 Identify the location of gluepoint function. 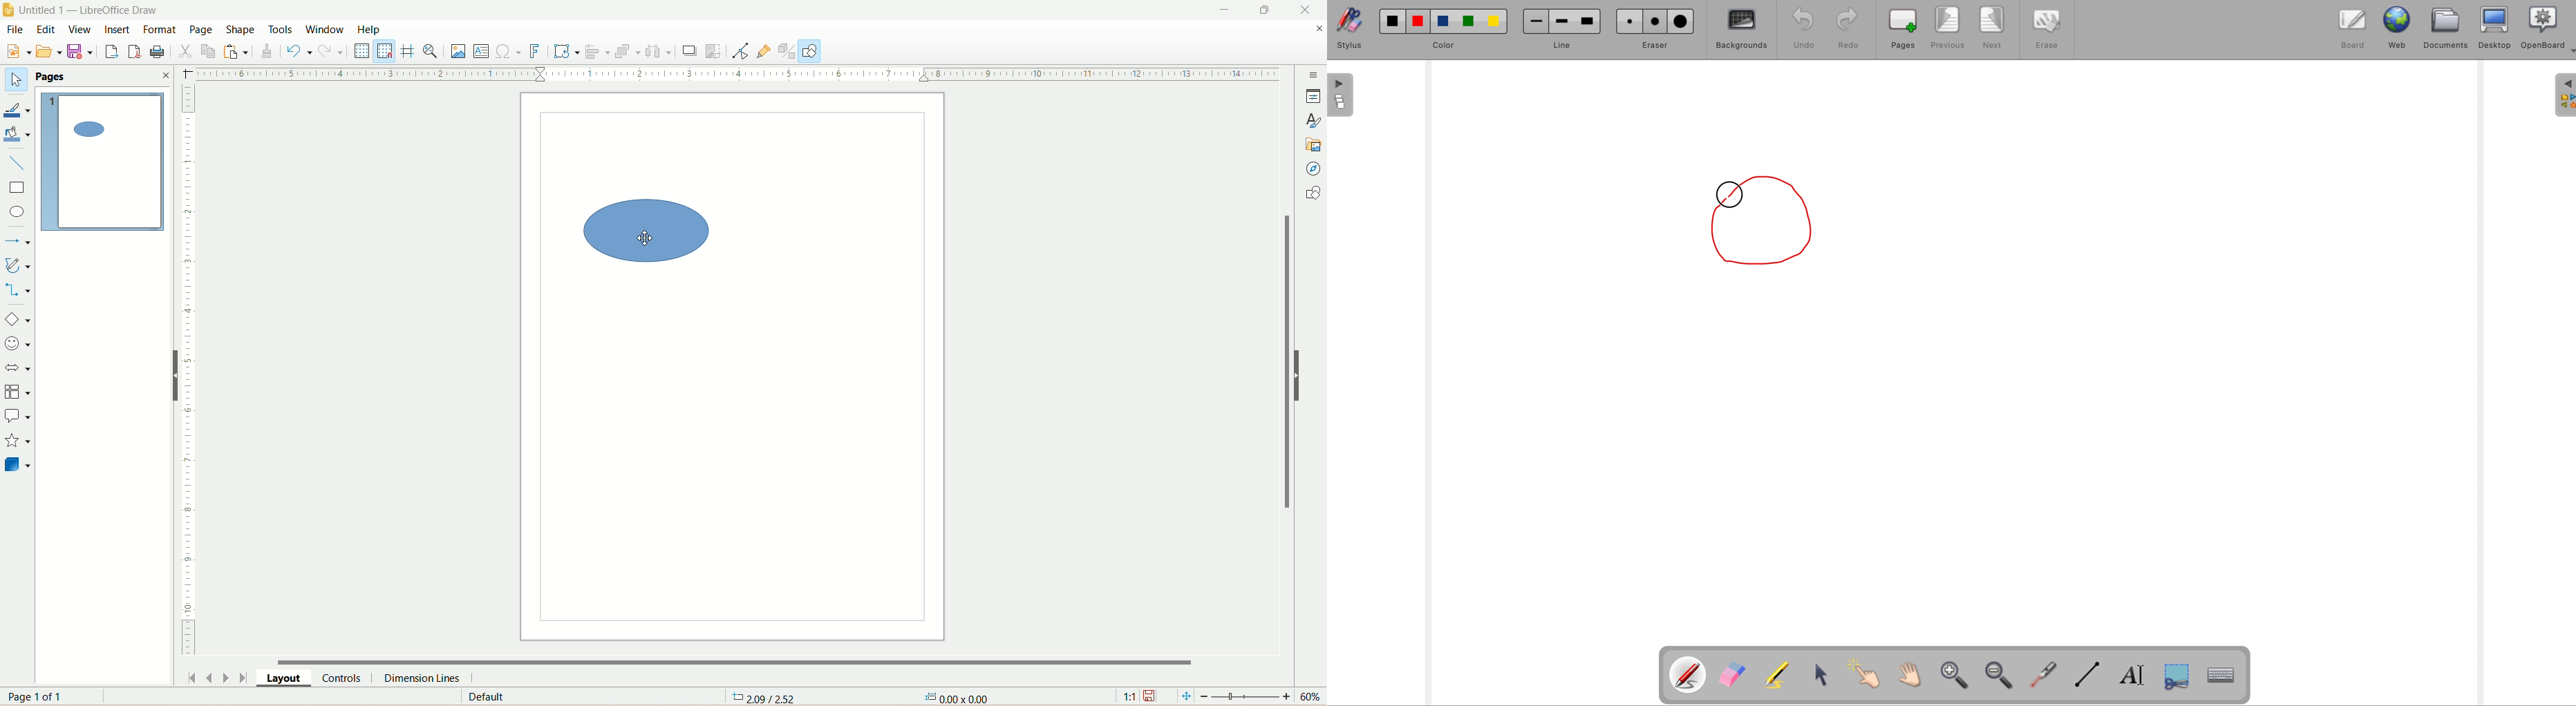
(766, 51).